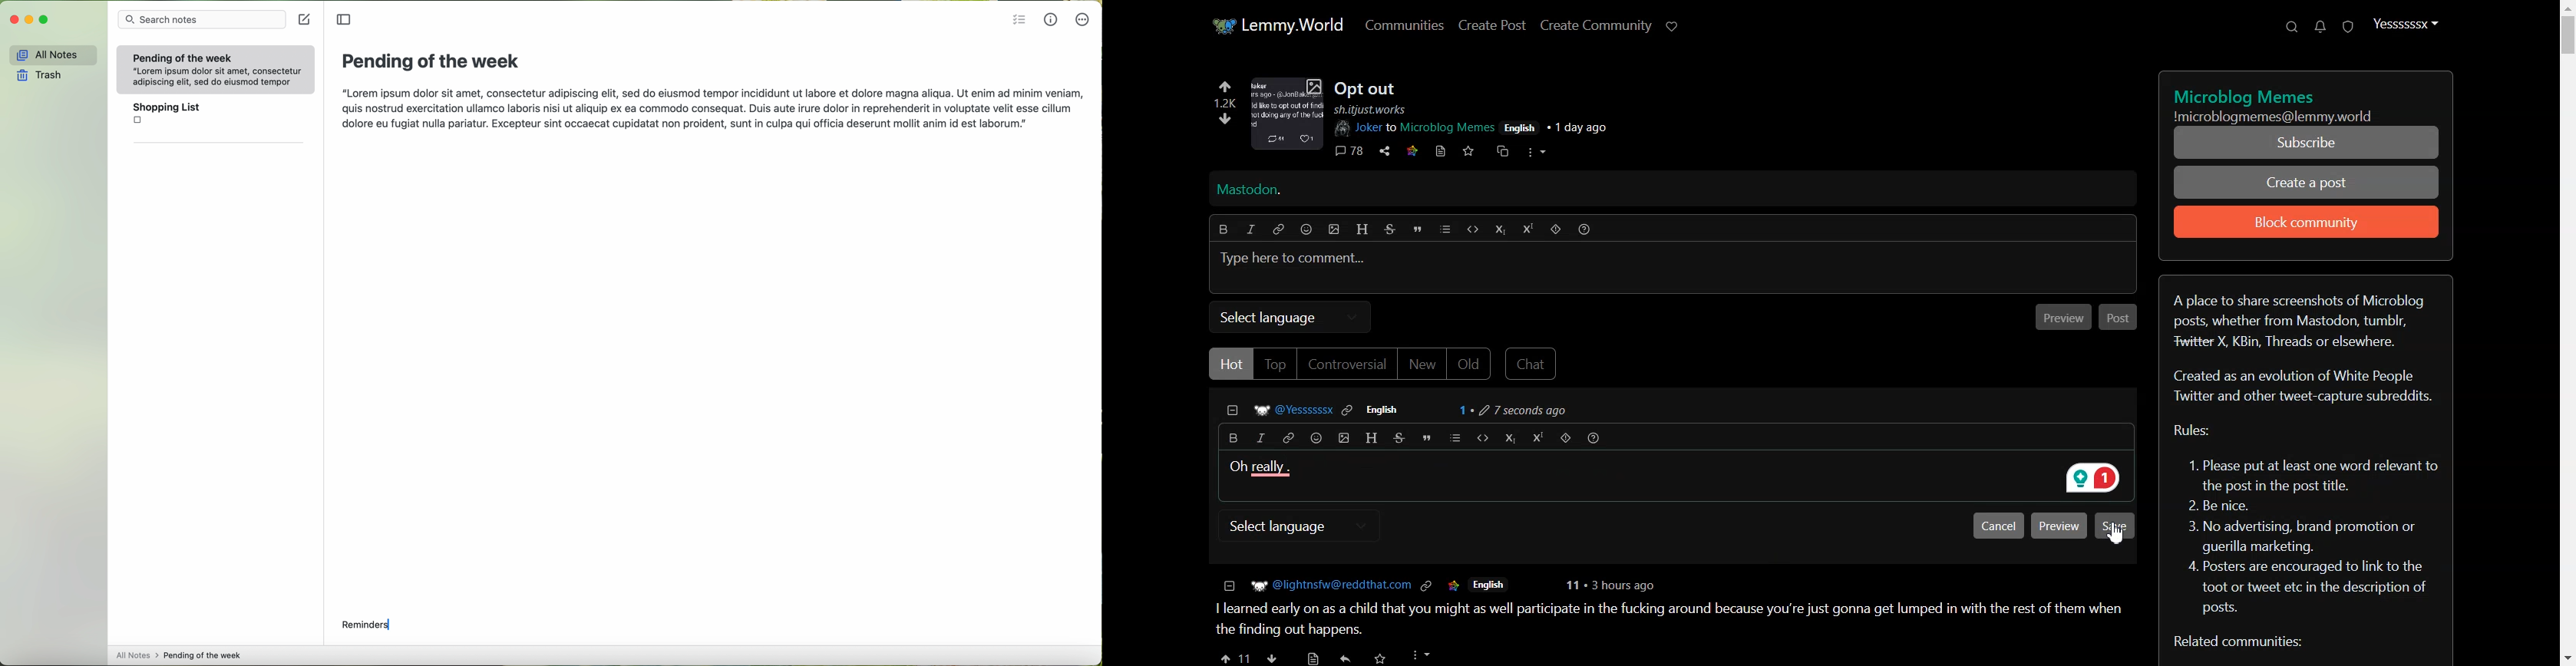 This screenshot has height=672, width=2576. I want to click on Subscript, so click(1500, 229).